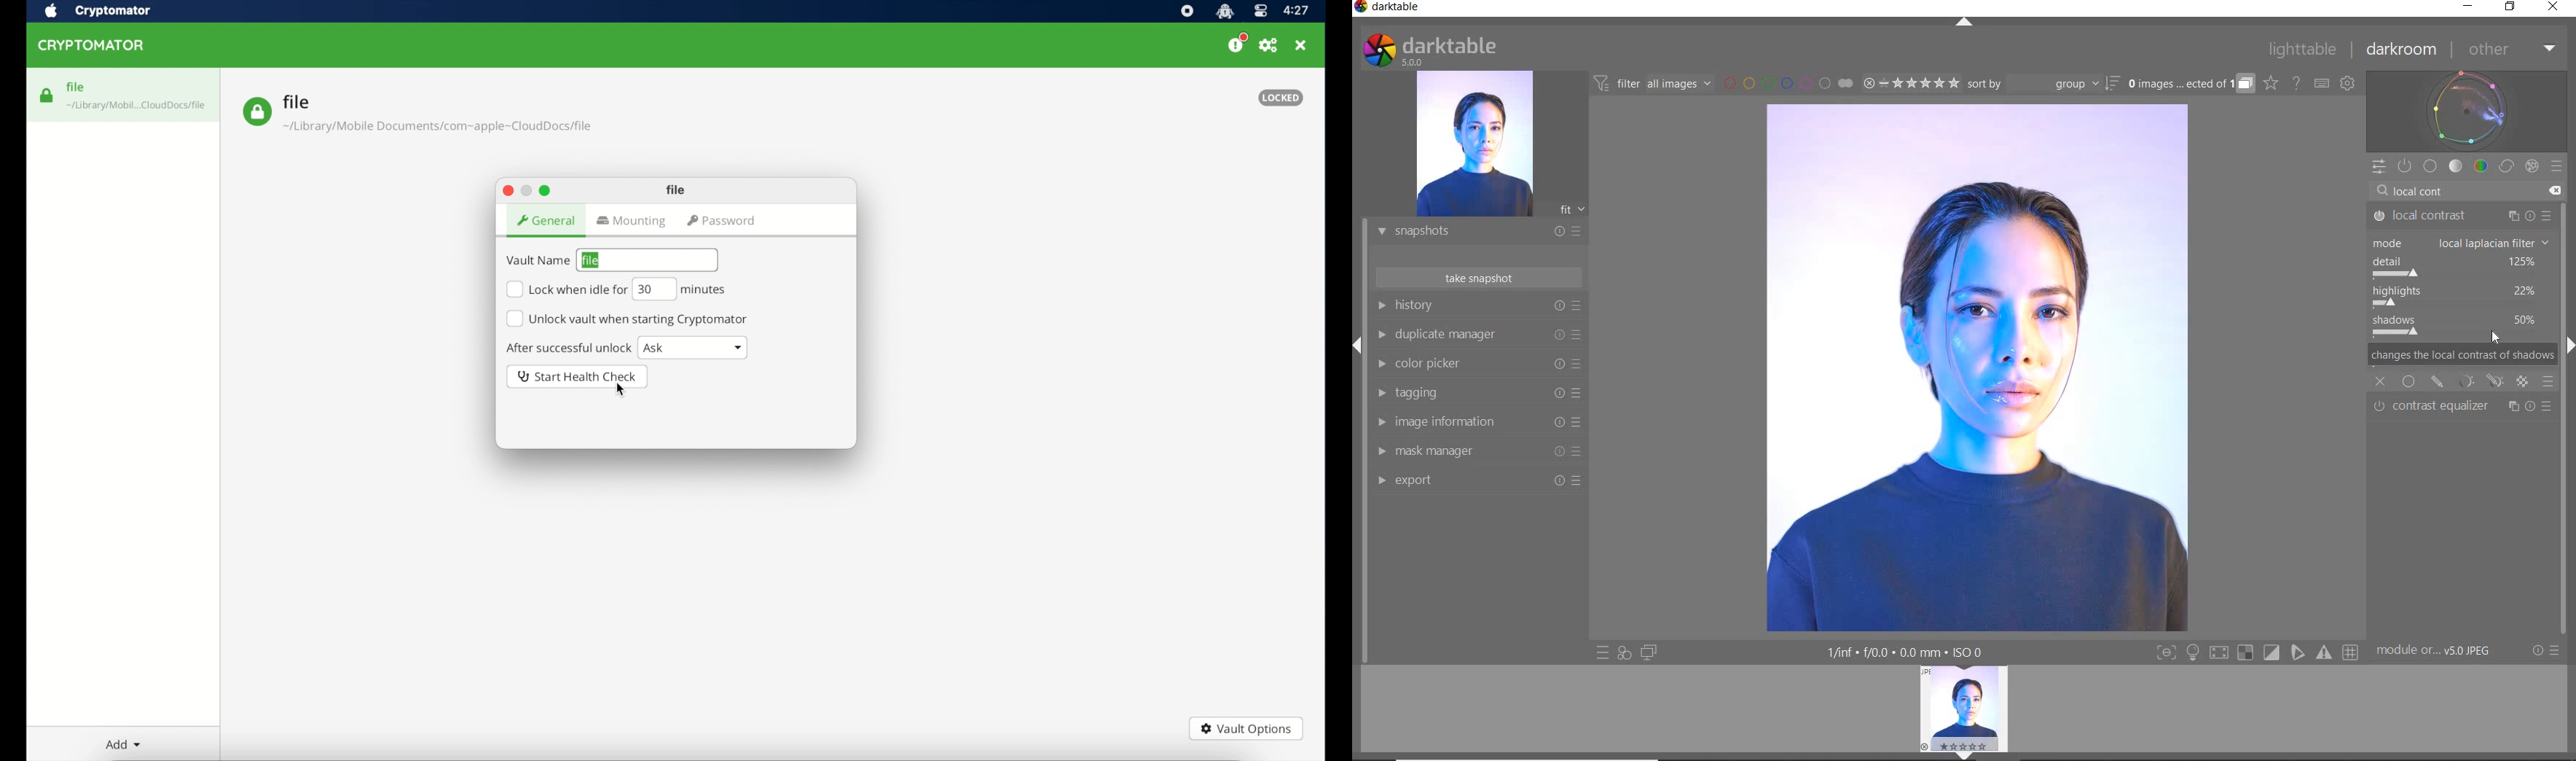  Describe the element at coordinates (2444, 651) in the screenshot. I see `MODULE...v5.0 JPEG` at that location.